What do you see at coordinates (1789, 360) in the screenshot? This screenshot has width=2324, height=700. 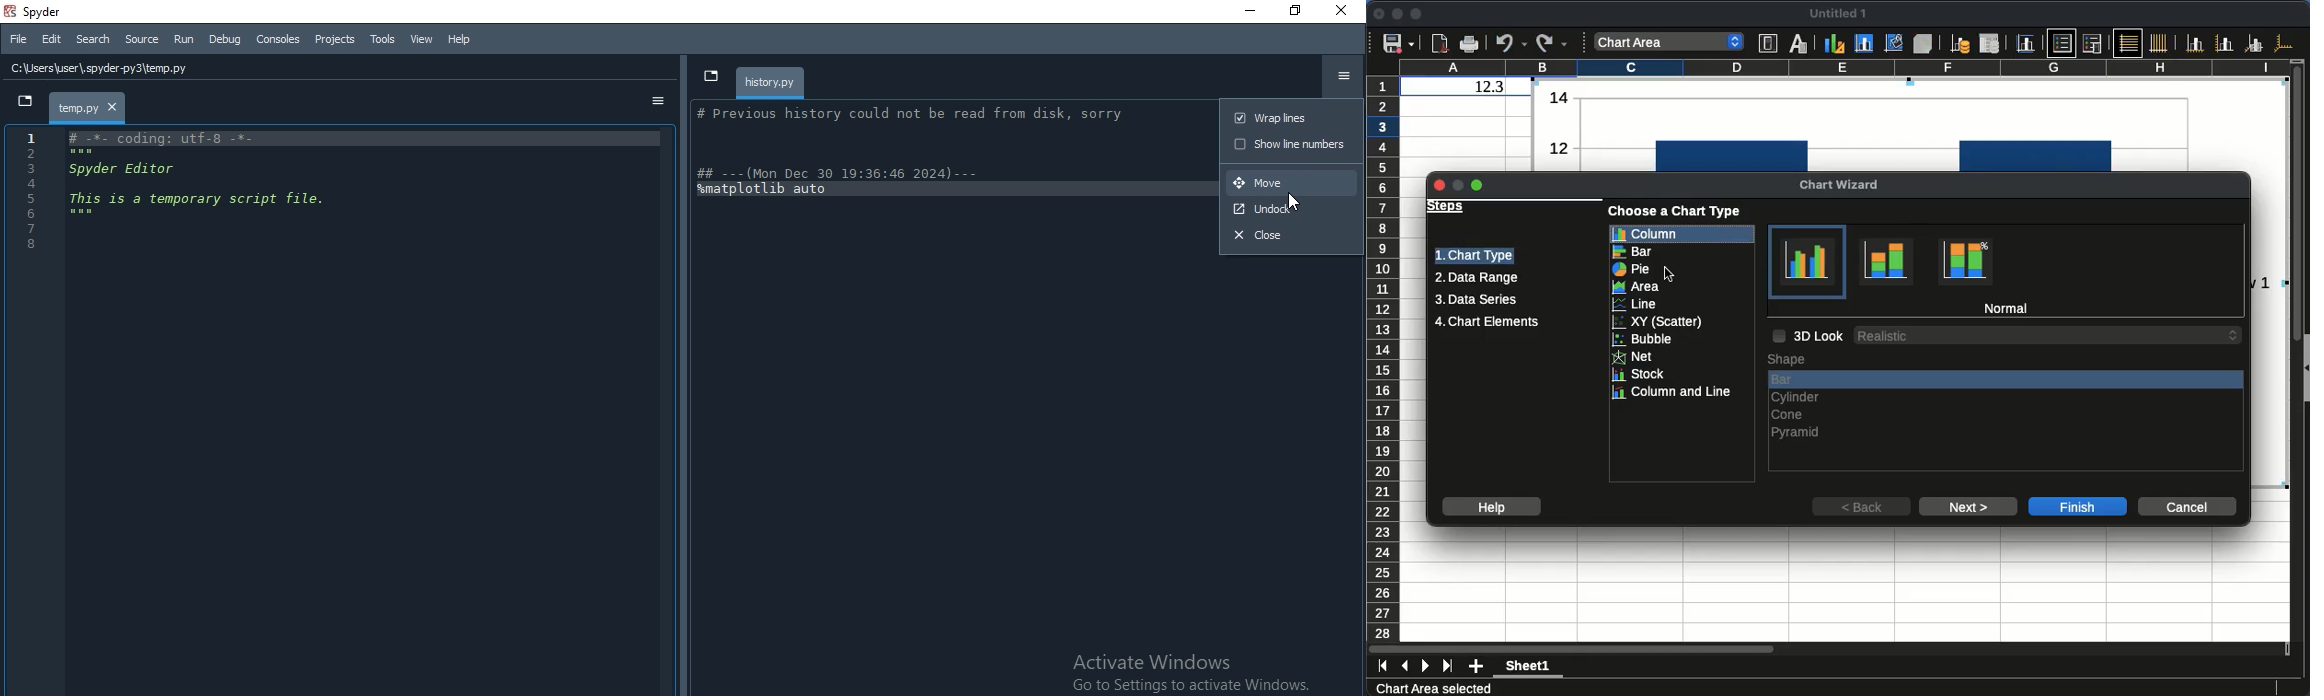 I see `shape` at bounding box center [1789, 360].